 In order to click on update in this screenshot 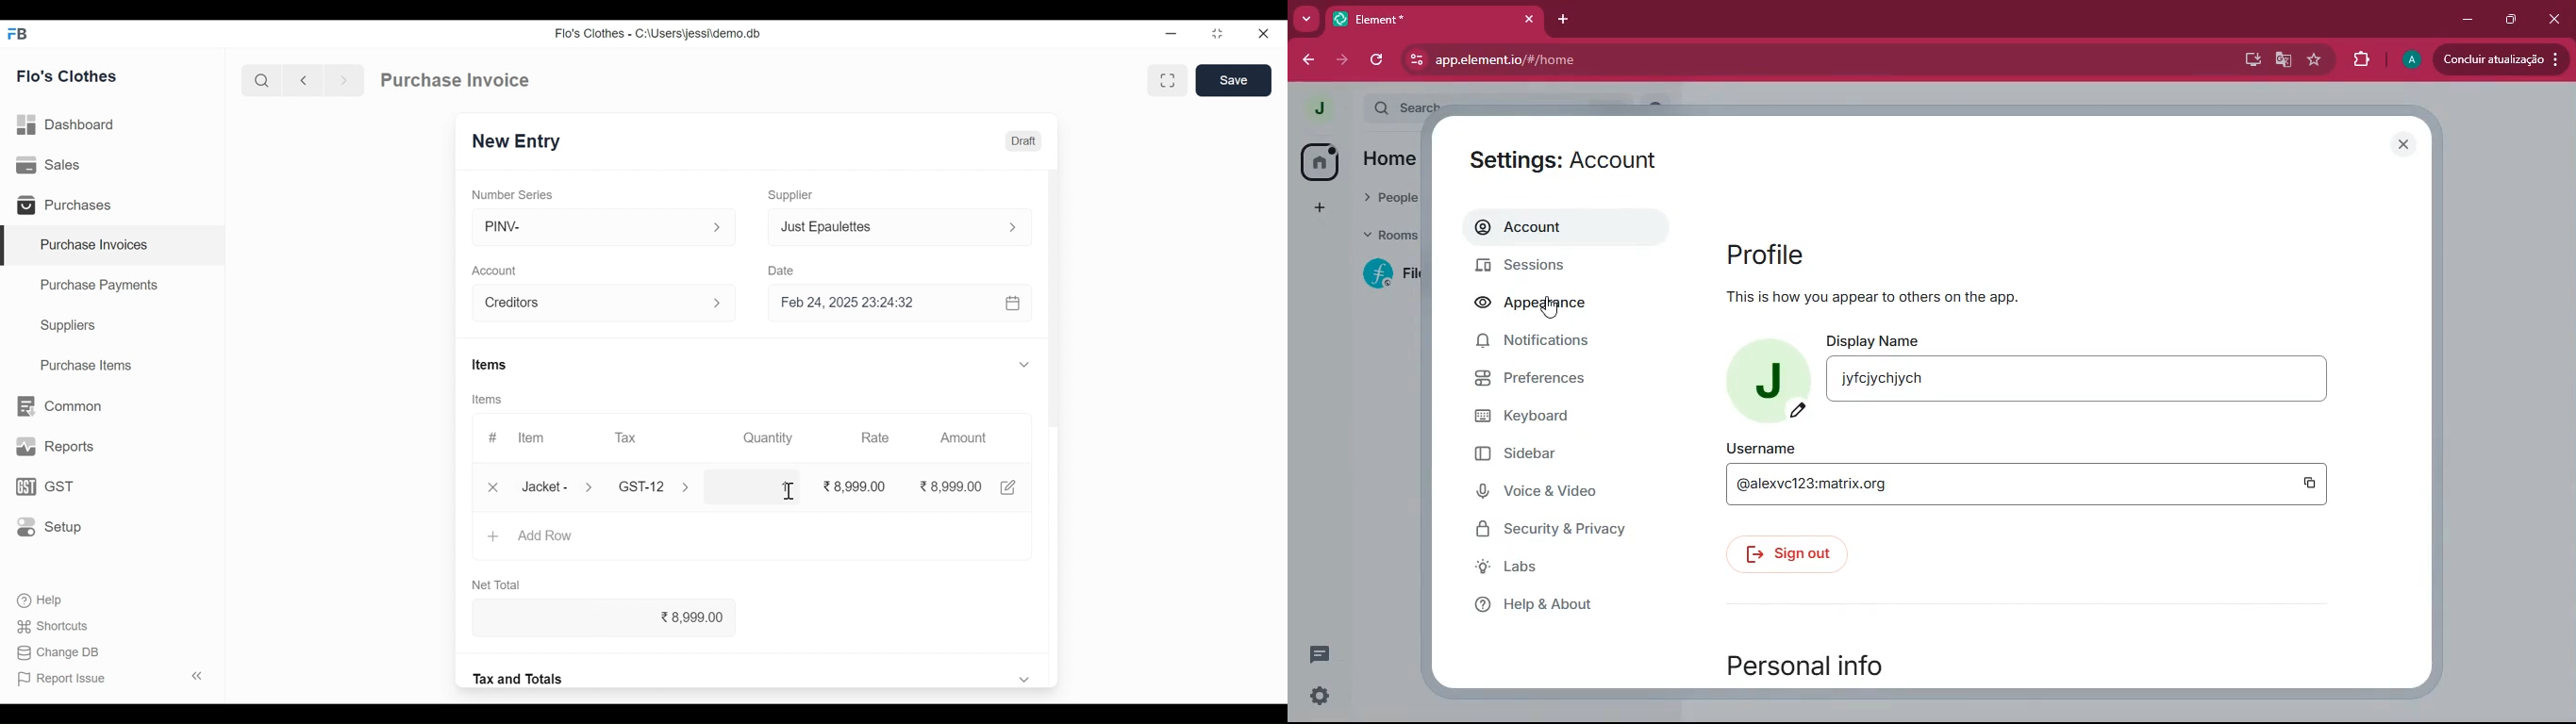, I will do `click(2500, 58)`.